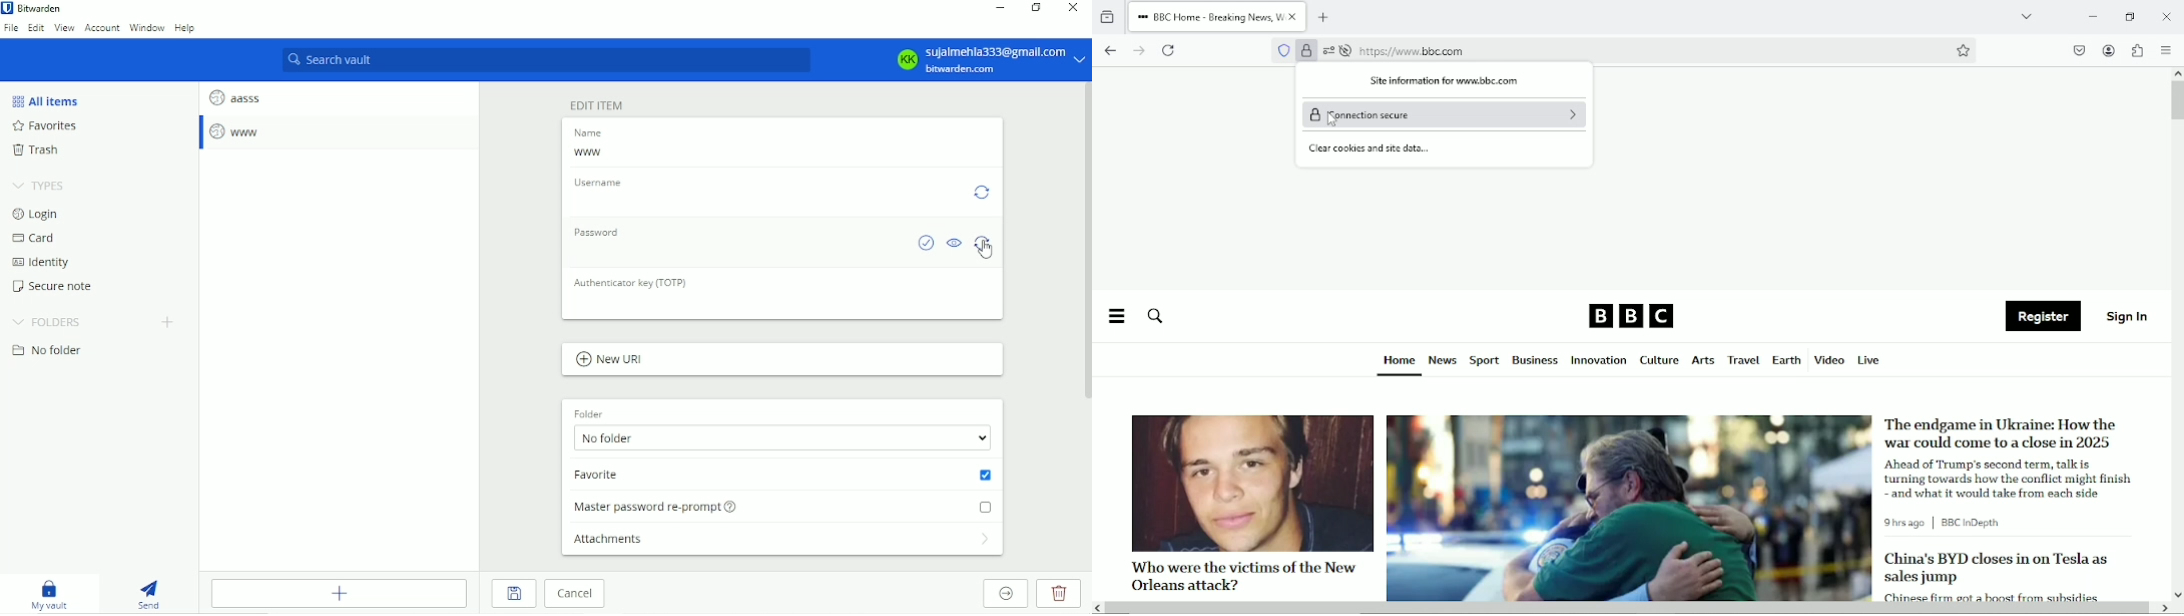  What do you see at coordinates (786, 505) in the screenshot?
I see `Master password re-prompt` at bounding box center [786, 505].